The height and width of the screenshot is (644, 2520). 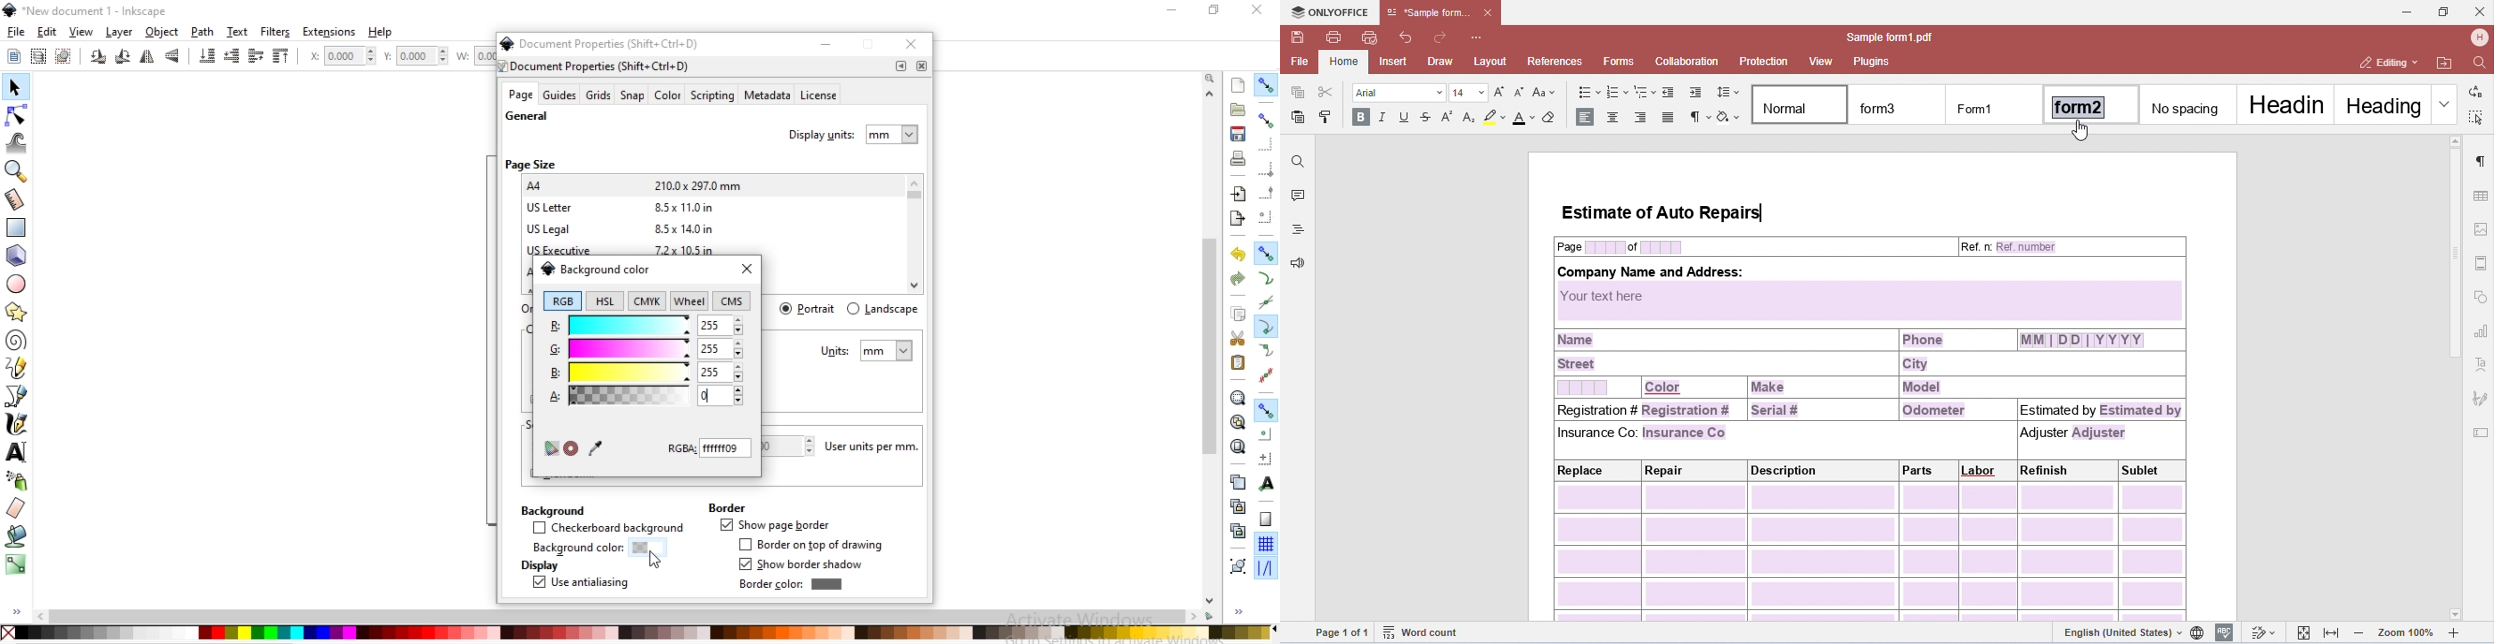 I want to click on create a duplicate, so click(x=1238, y=483).